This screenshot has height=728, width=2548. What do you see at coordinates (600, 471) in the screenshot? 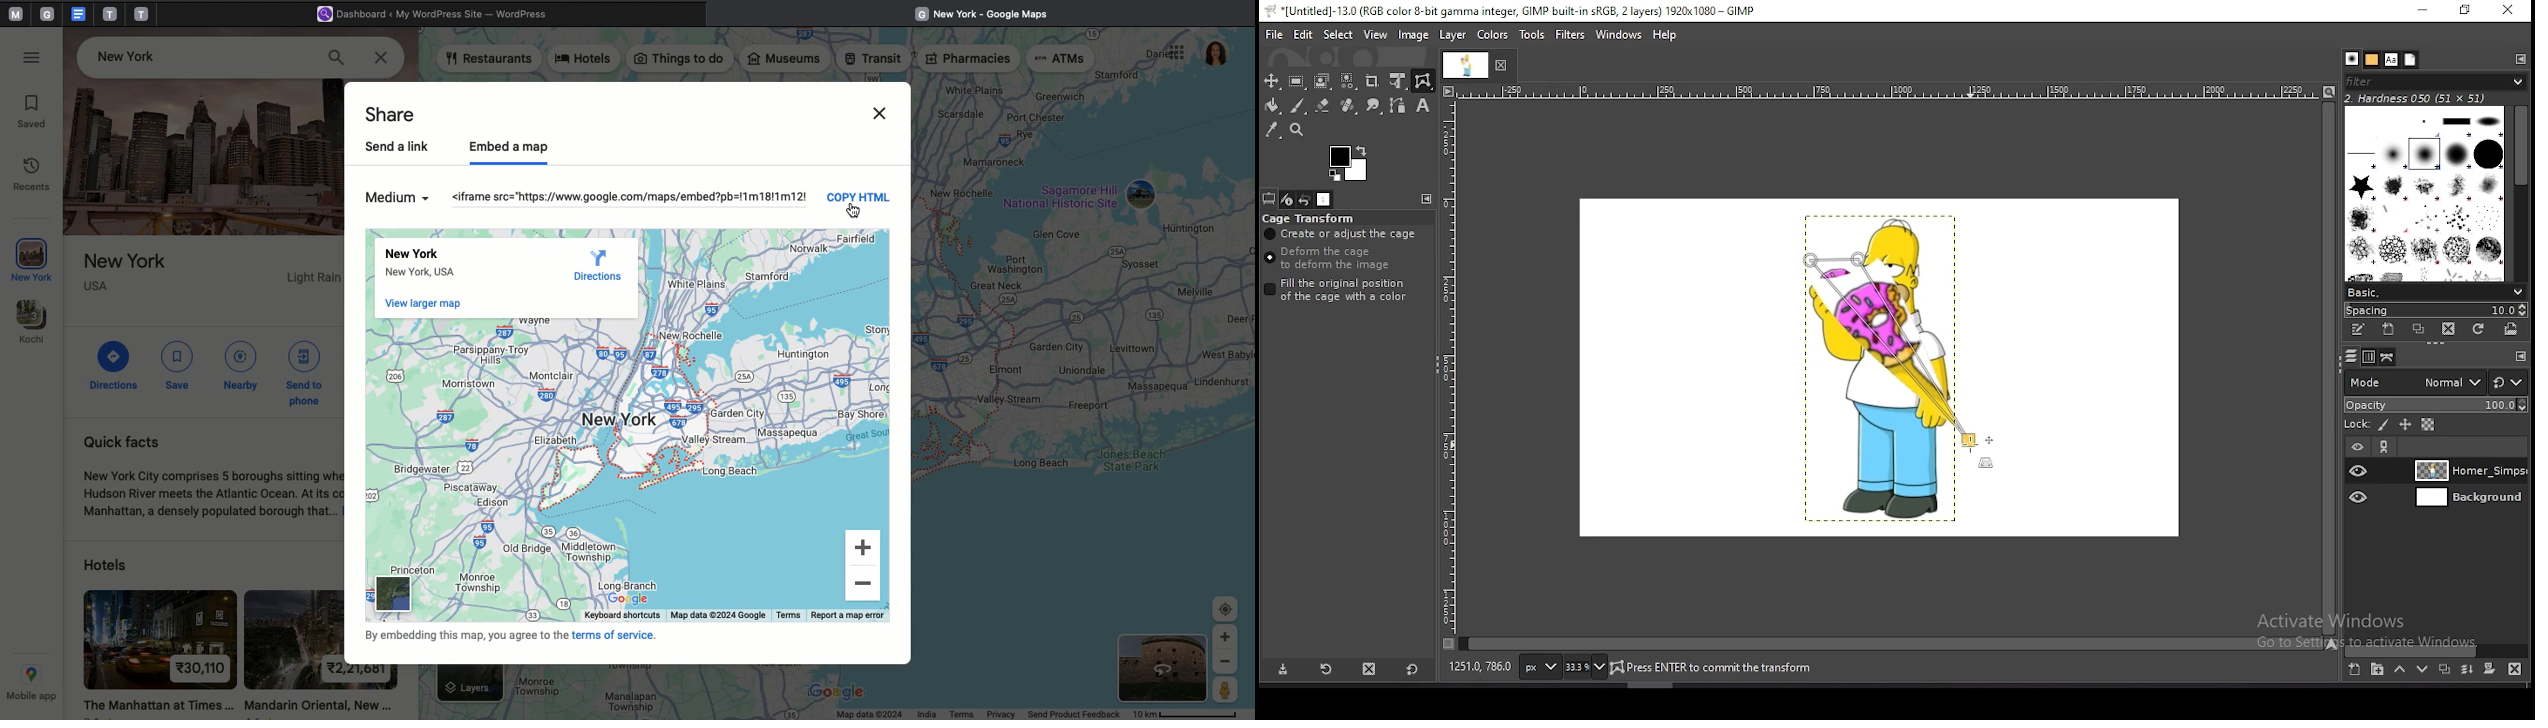
I see `MAP` at bounding box center [600, 471].